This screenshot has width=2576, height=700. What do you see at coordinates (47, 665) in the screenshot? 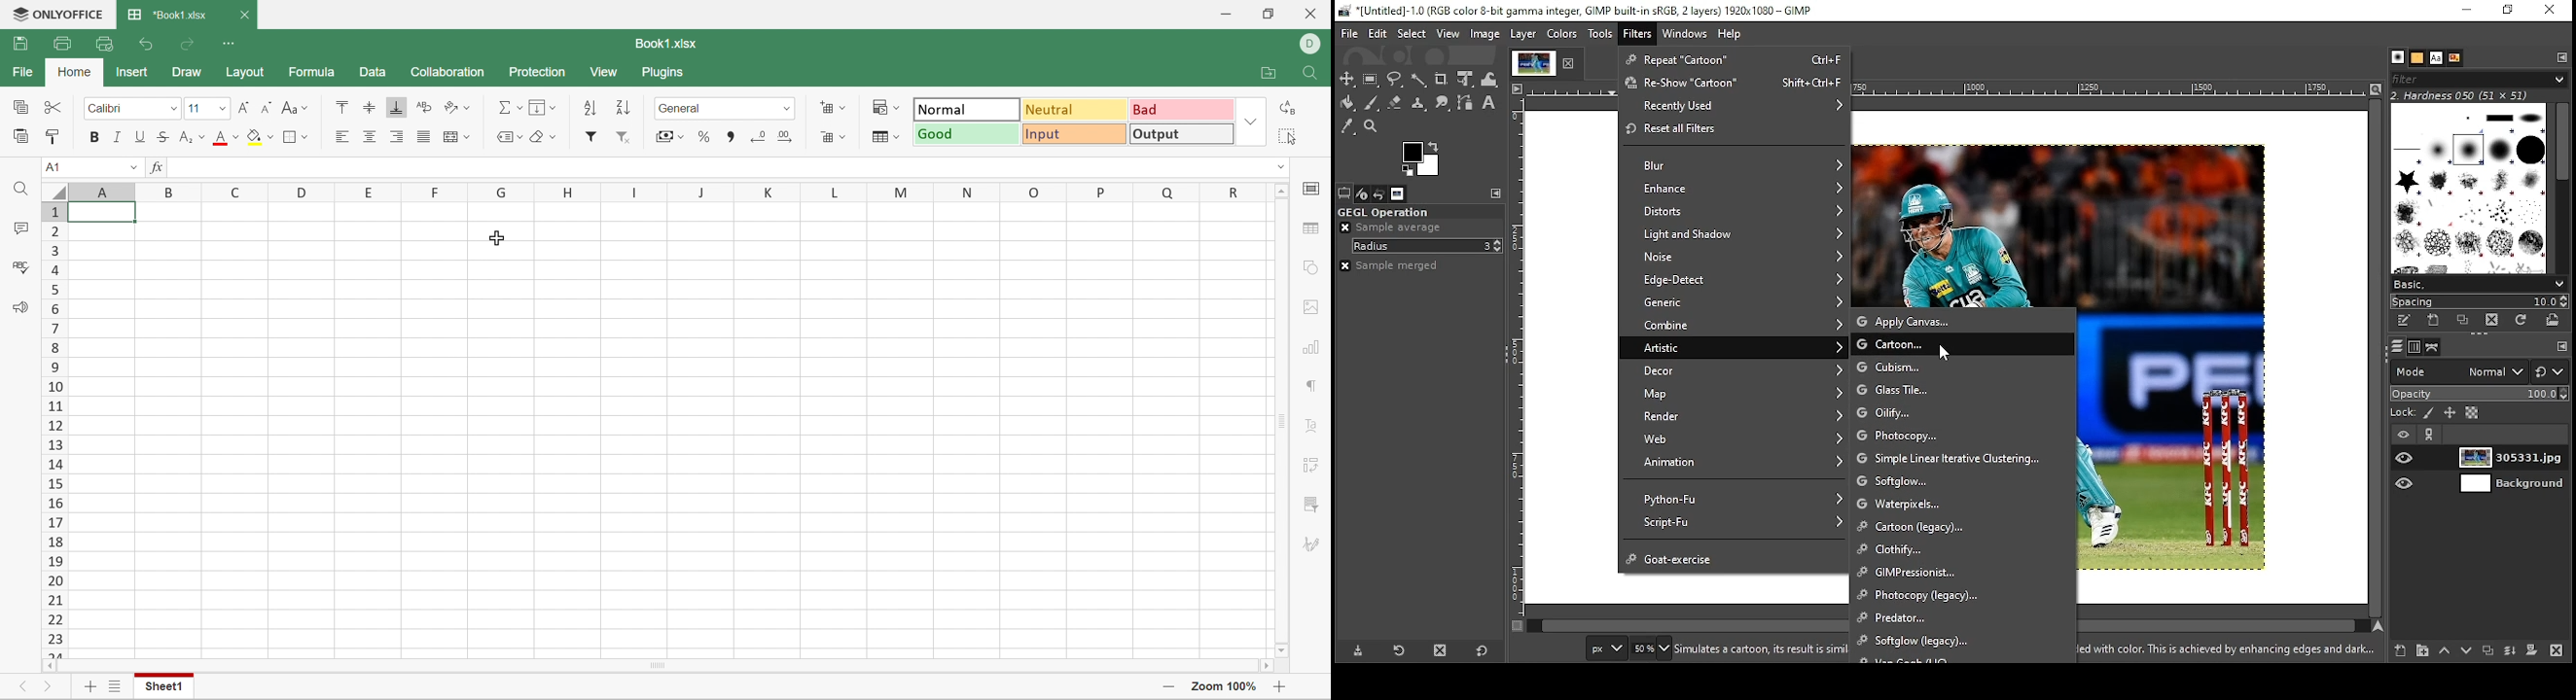
I see `Scroll Left` at bounding box center [47, 665].